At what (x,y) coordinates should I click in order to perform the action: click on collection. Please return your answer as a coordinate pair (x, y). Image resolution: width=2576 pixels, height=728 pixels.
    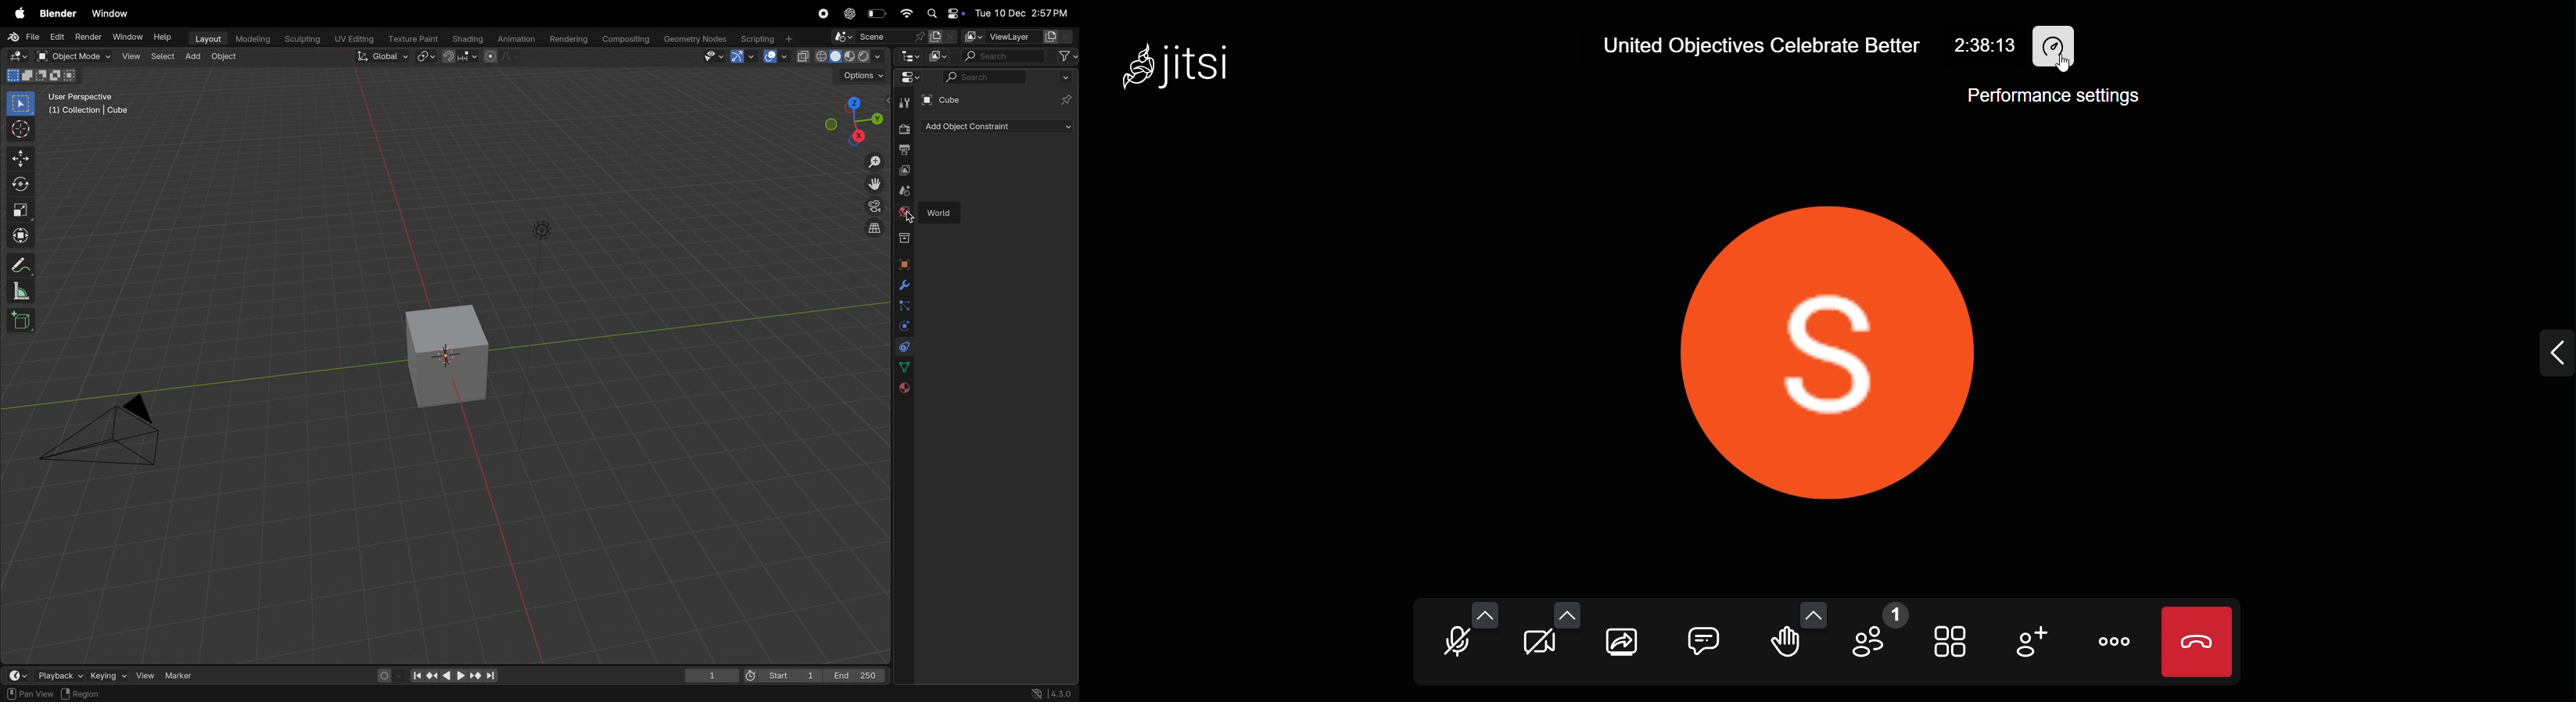
    Looking at the image, I should click on (905, 238).